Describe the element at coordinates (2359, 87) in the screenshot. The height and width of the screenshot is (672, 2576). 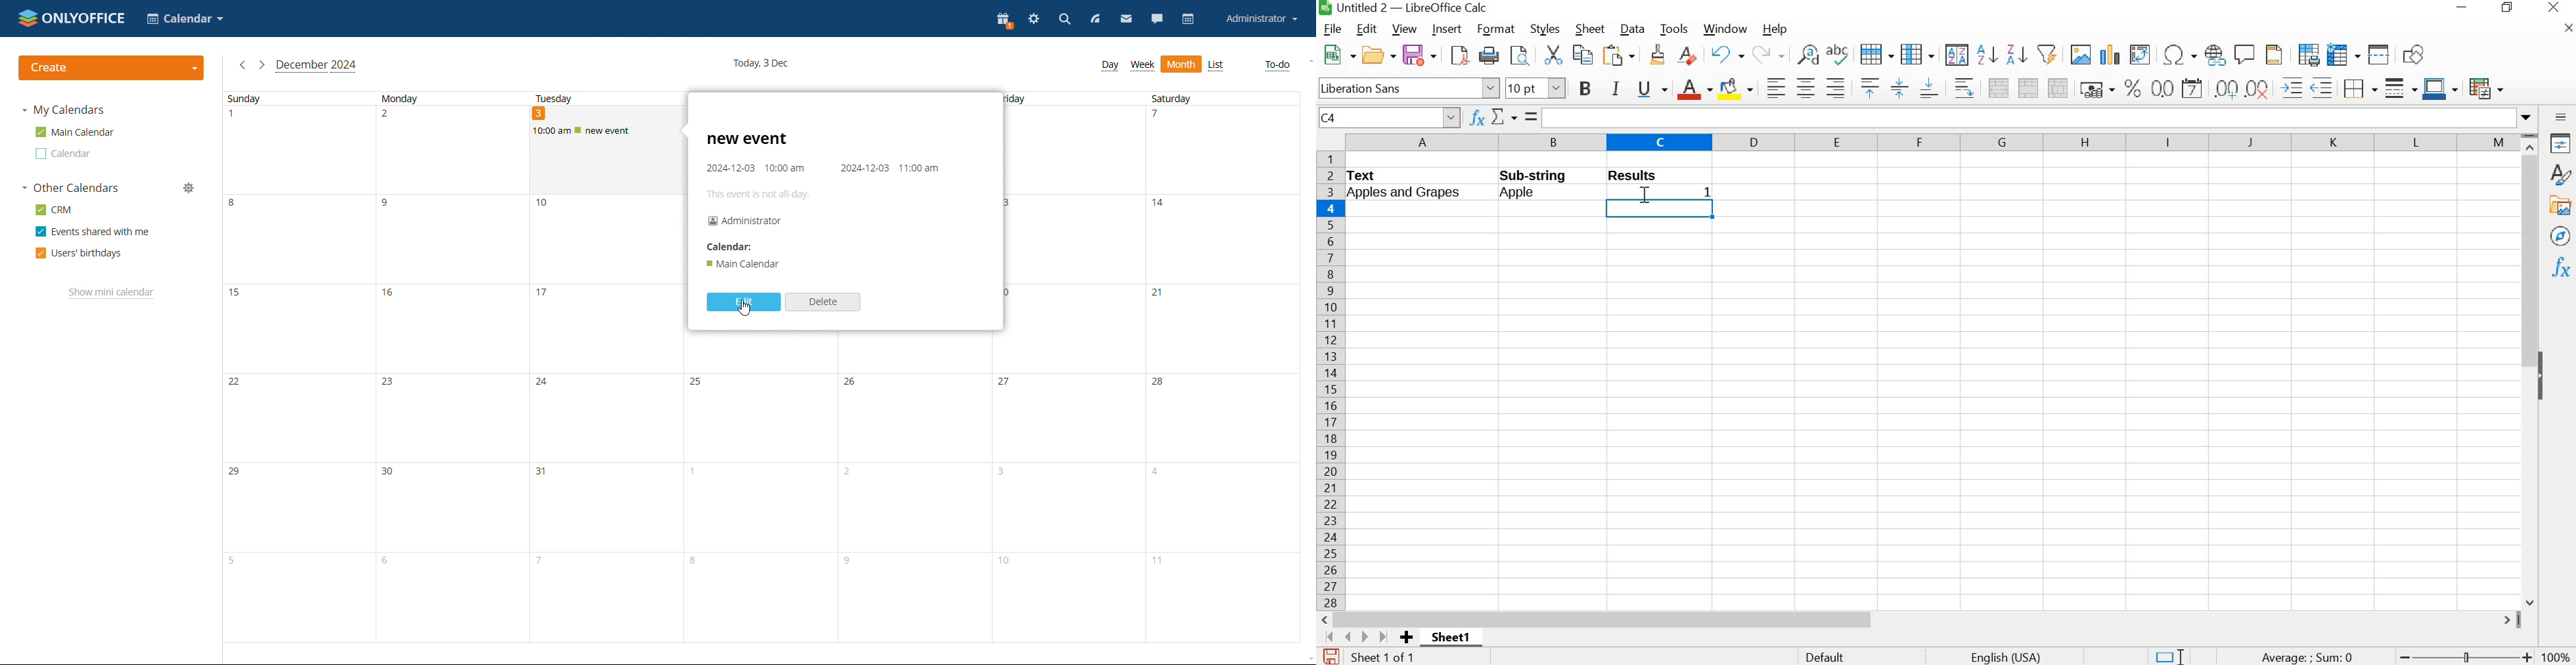
I see `borders` at that location.